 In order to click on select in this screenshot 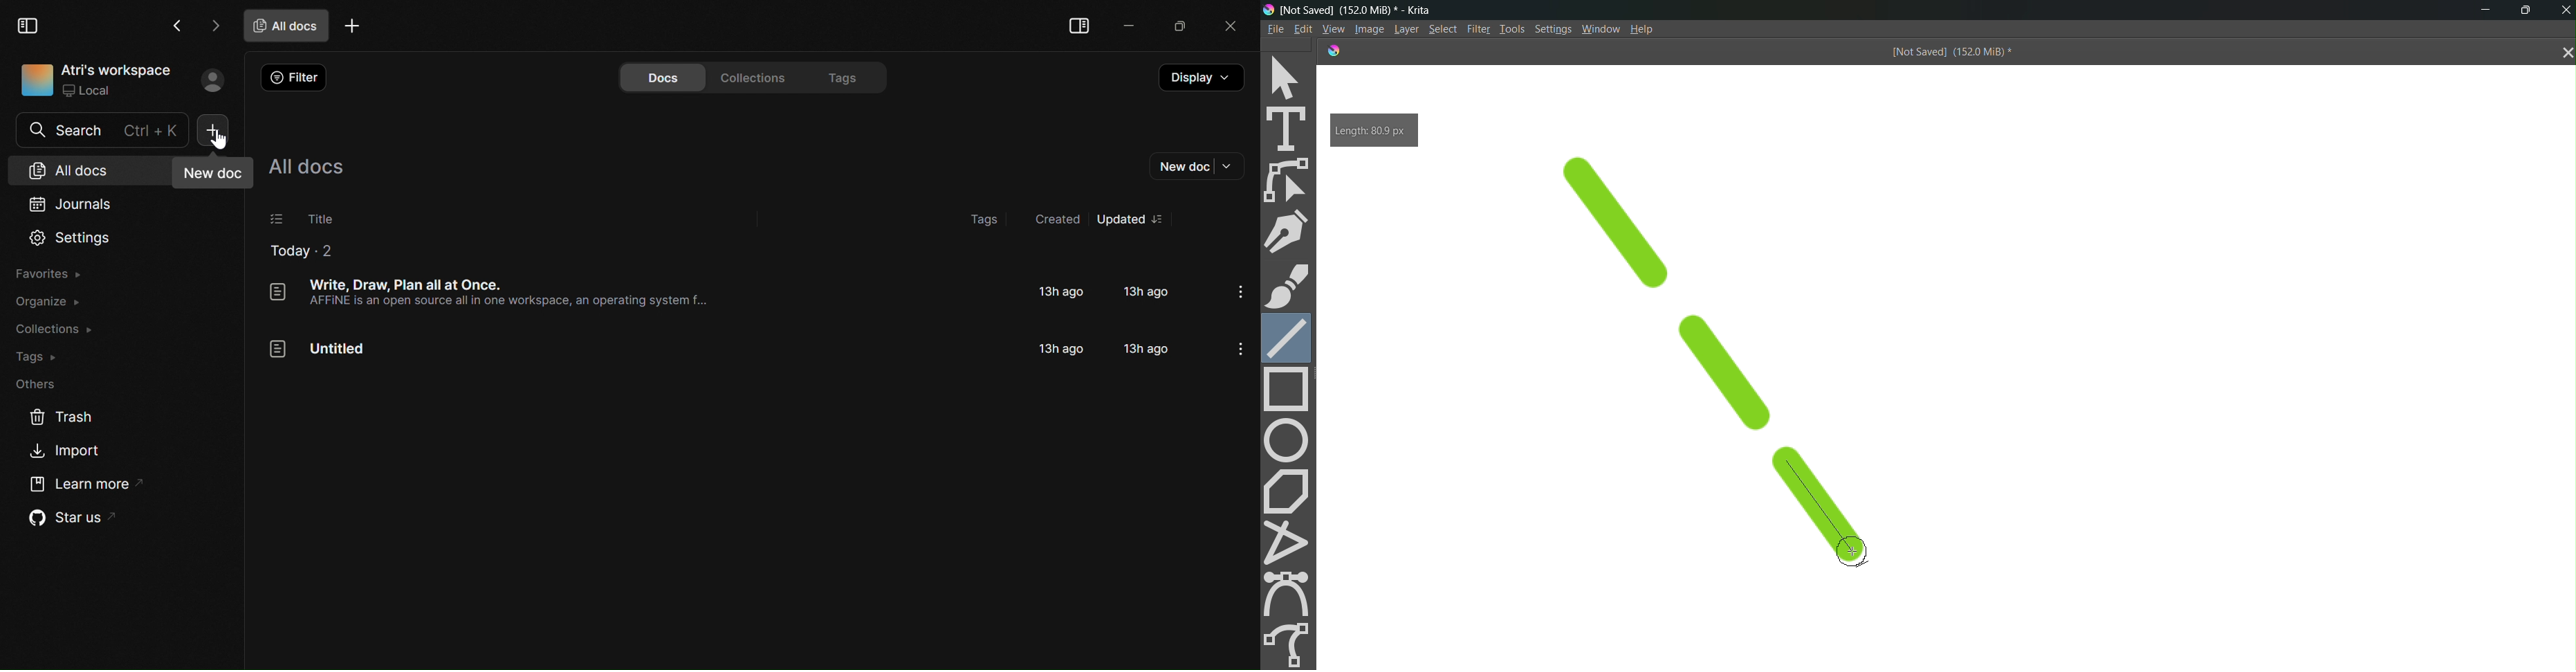, I will do `click(1290, 76)`.